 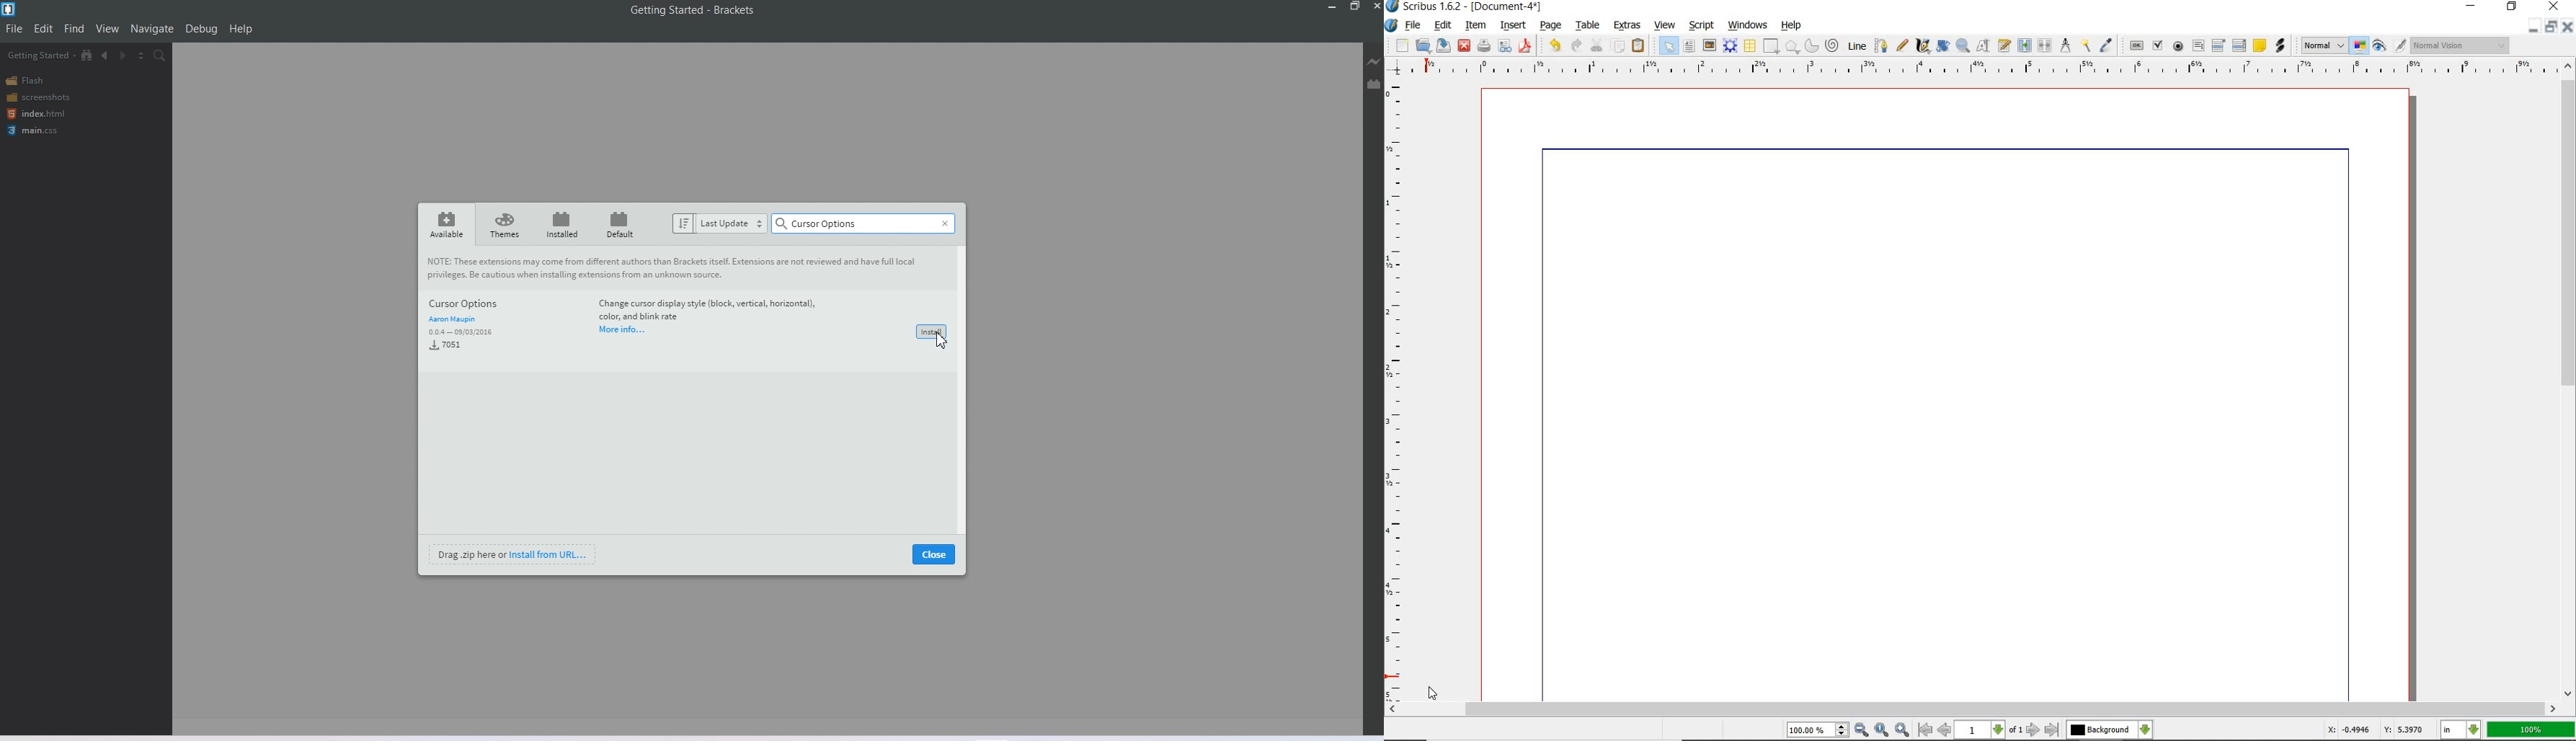 I want to click on scrollbar, so click(x=1973, y=709).